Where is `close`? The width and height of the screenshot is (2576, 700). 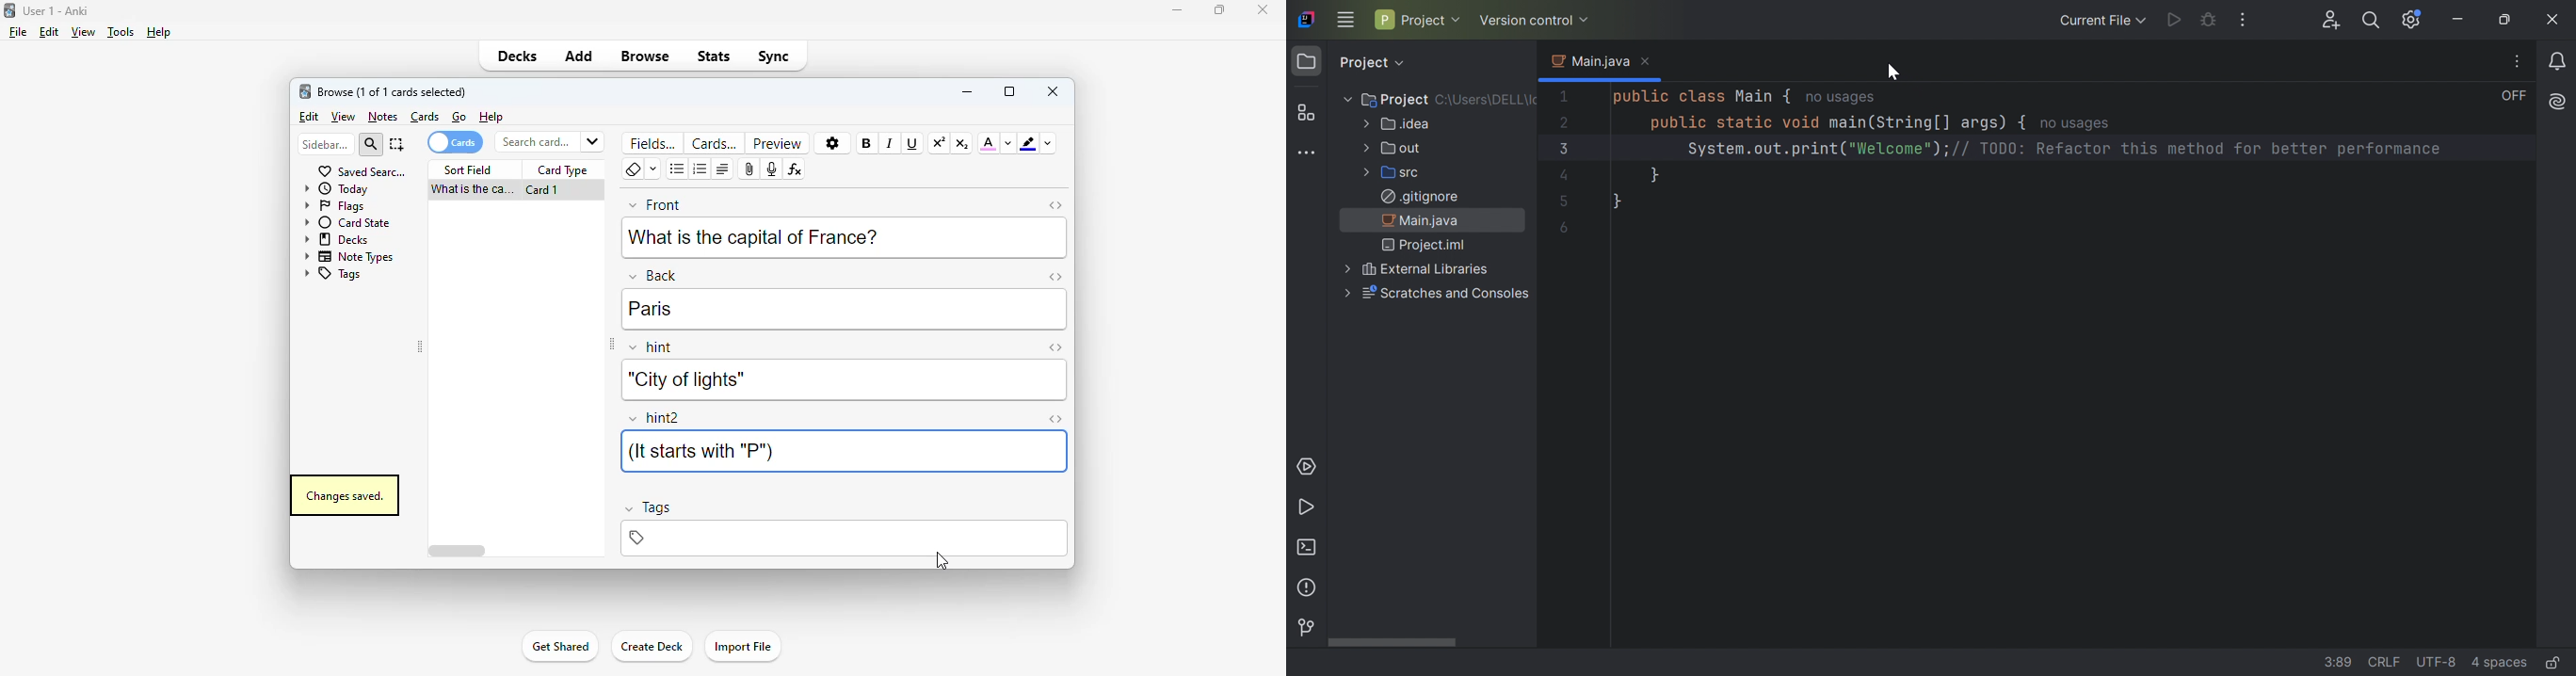 close is located at coordinates (1263, 9).